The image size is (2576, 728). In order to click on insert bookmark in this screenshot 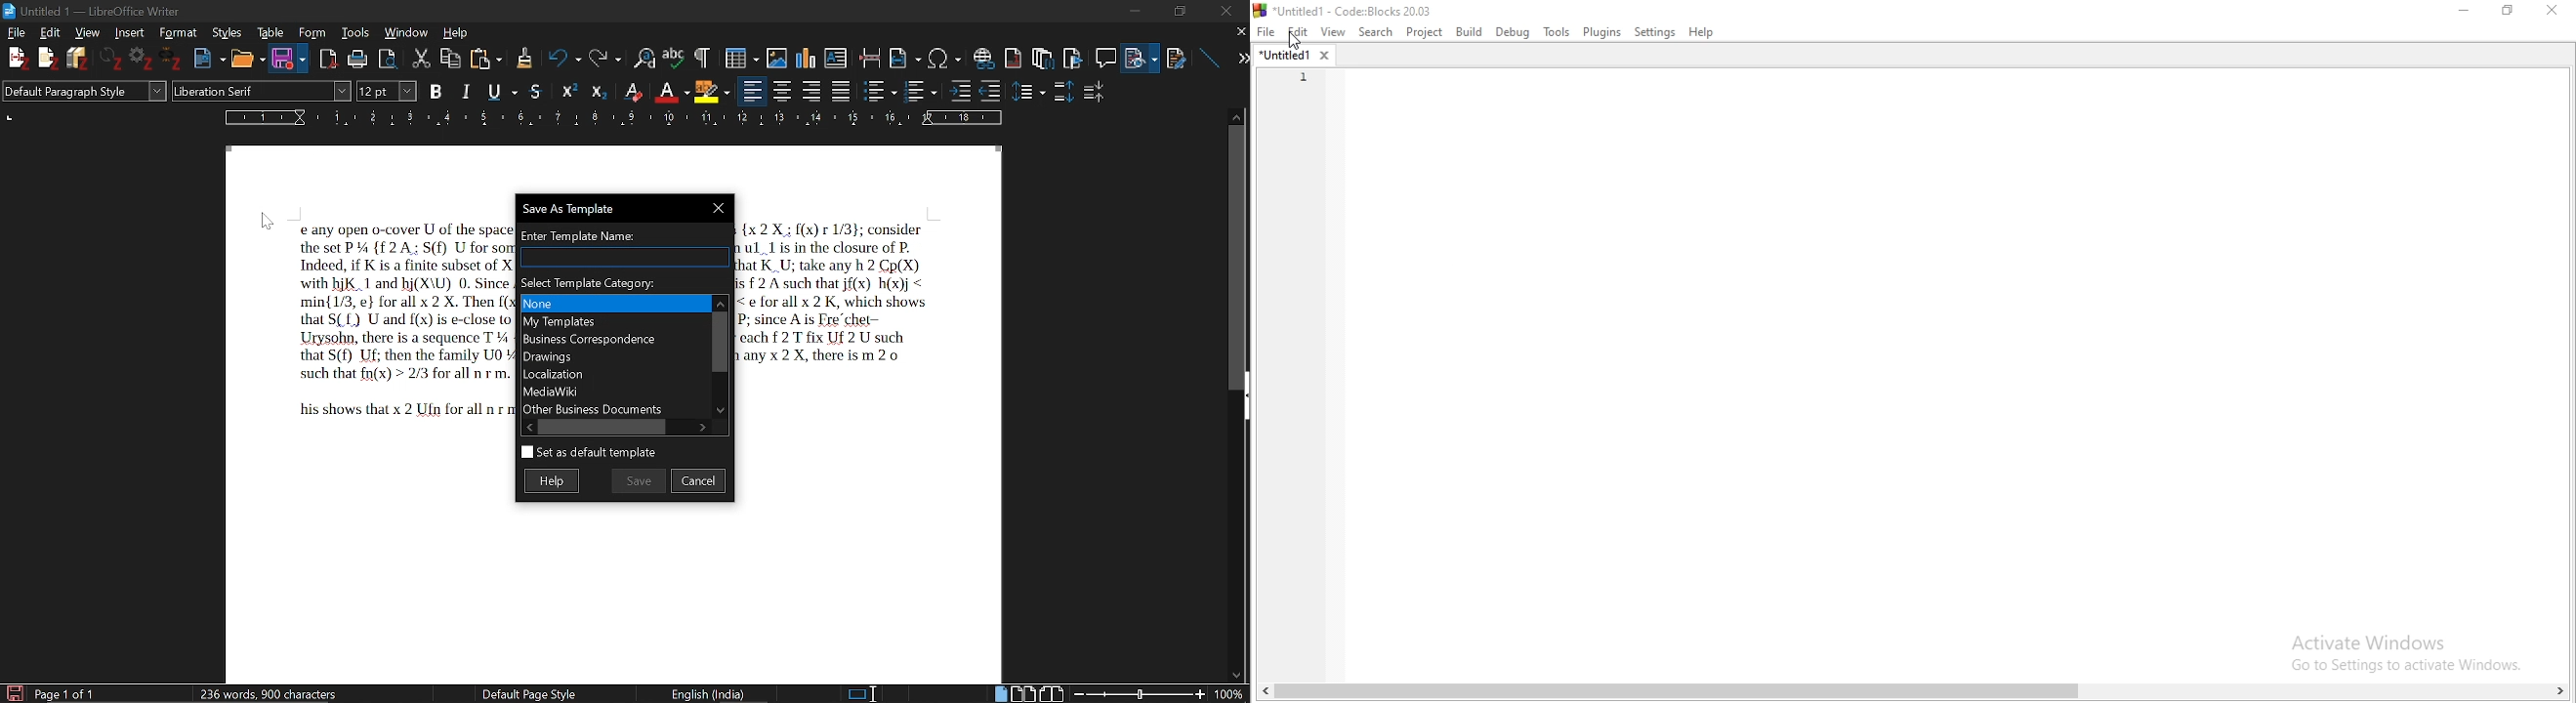, I will do `click(1074, 56)`.